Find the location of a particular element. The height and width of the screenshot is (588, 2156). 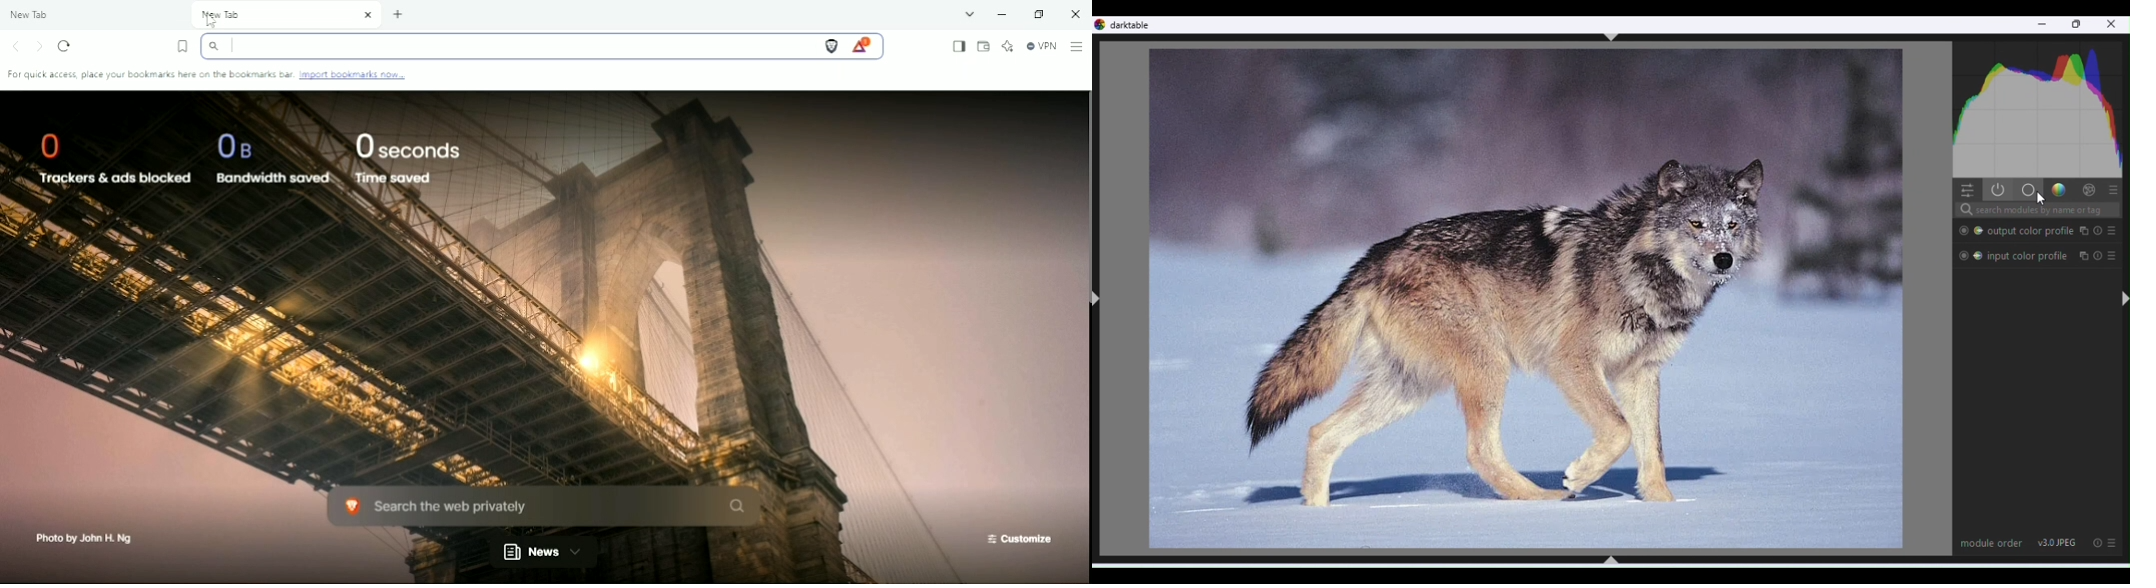

Dark table is located at coordinates (1133, 24).